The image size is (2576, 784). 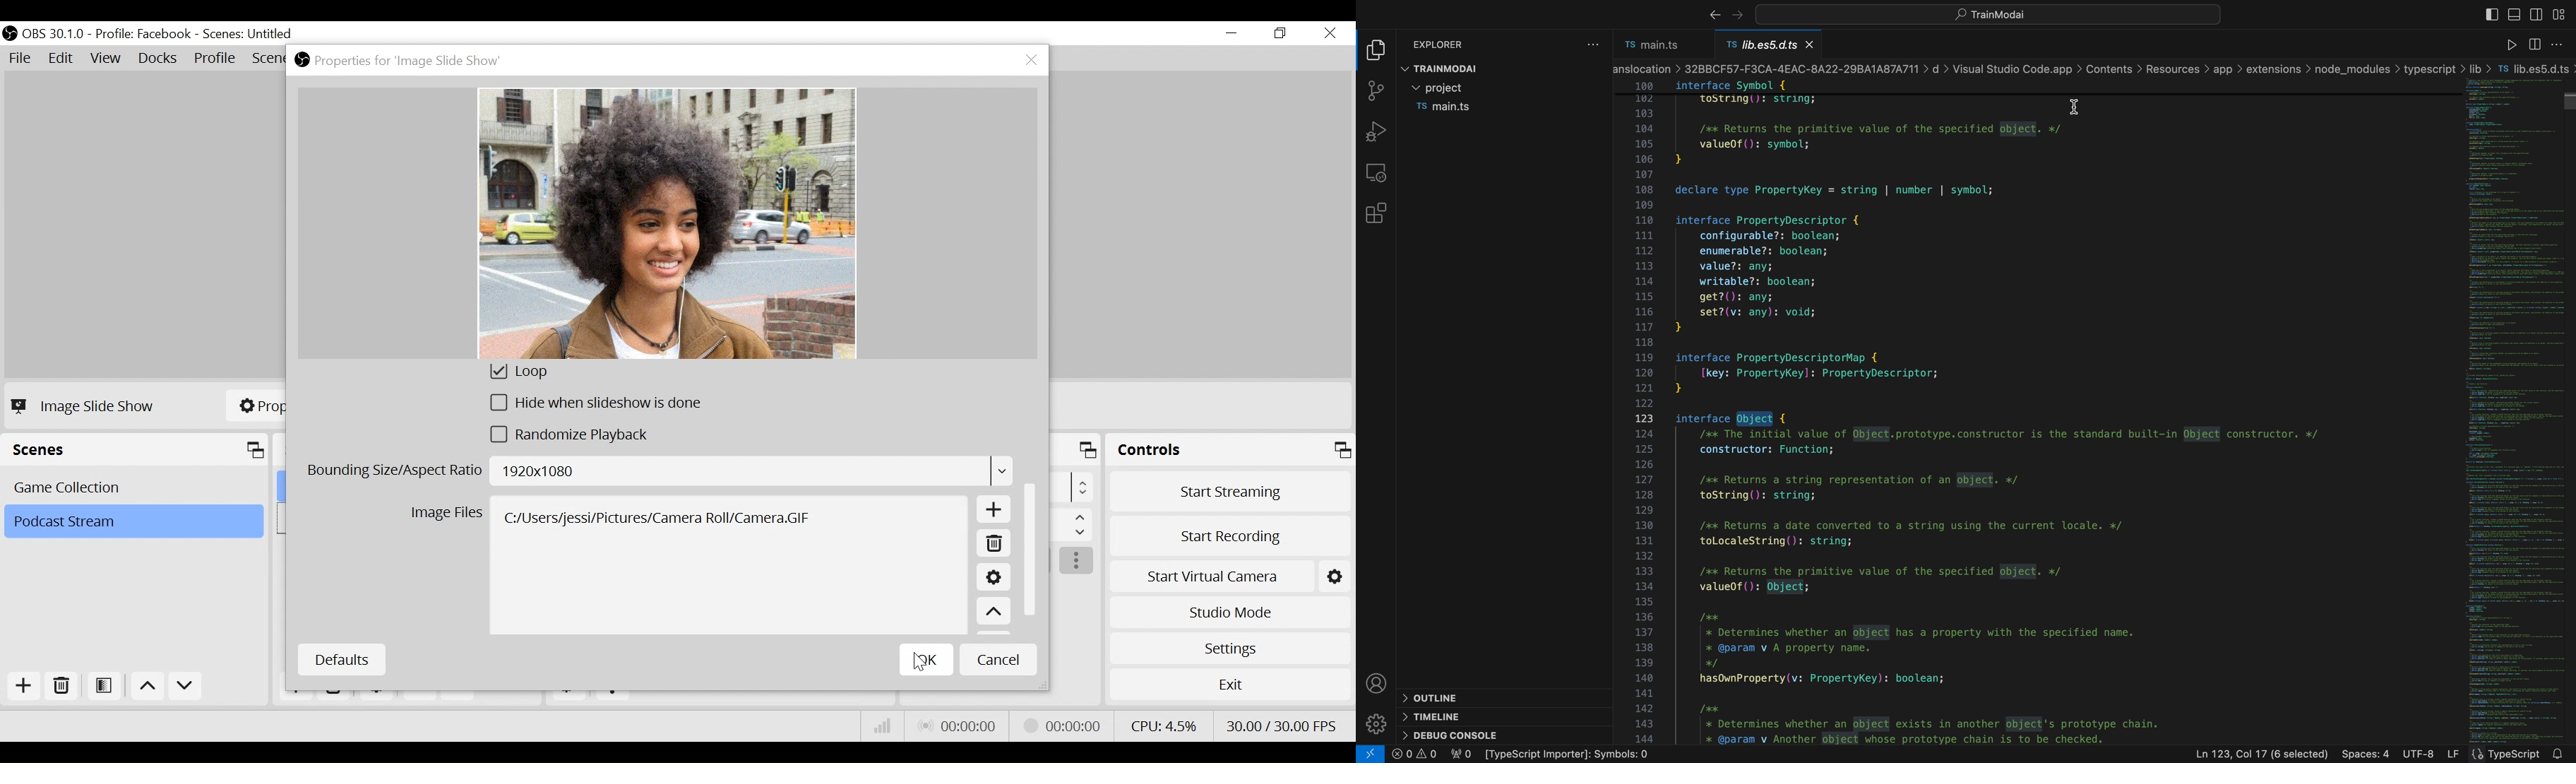 I want to click on minimize, so click(x=1234, y=33).